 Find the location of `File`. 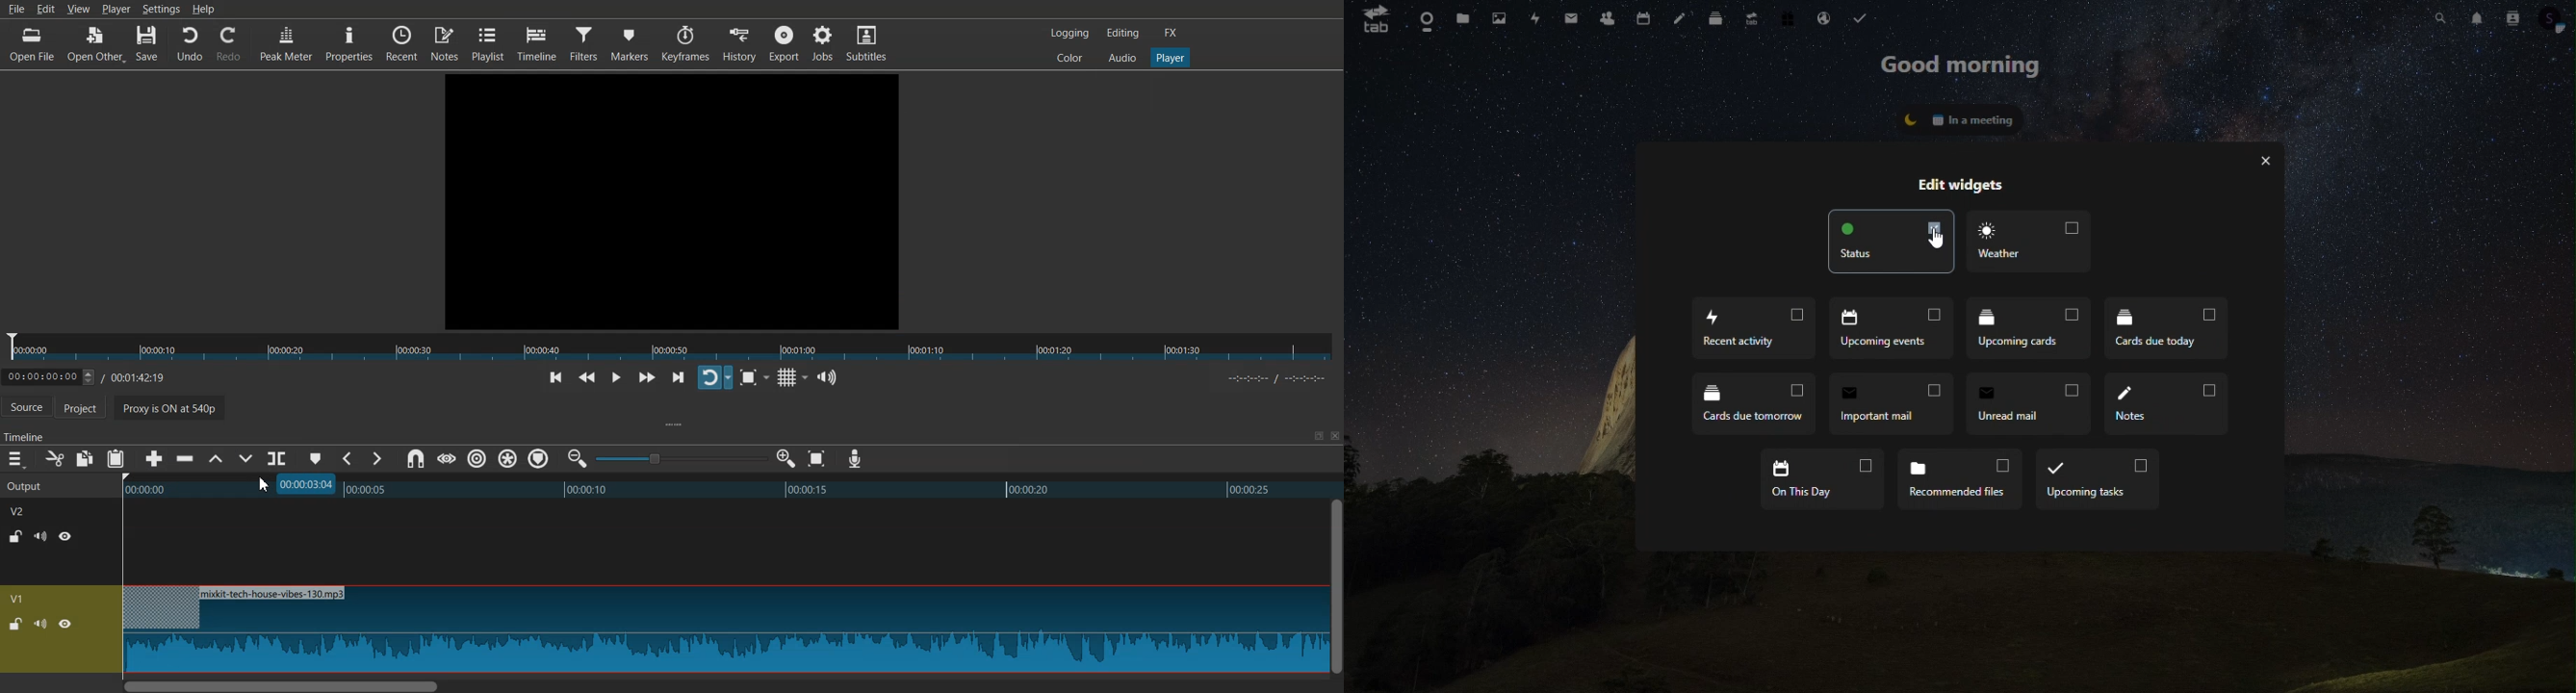

File is located at coordinates (15, 8).